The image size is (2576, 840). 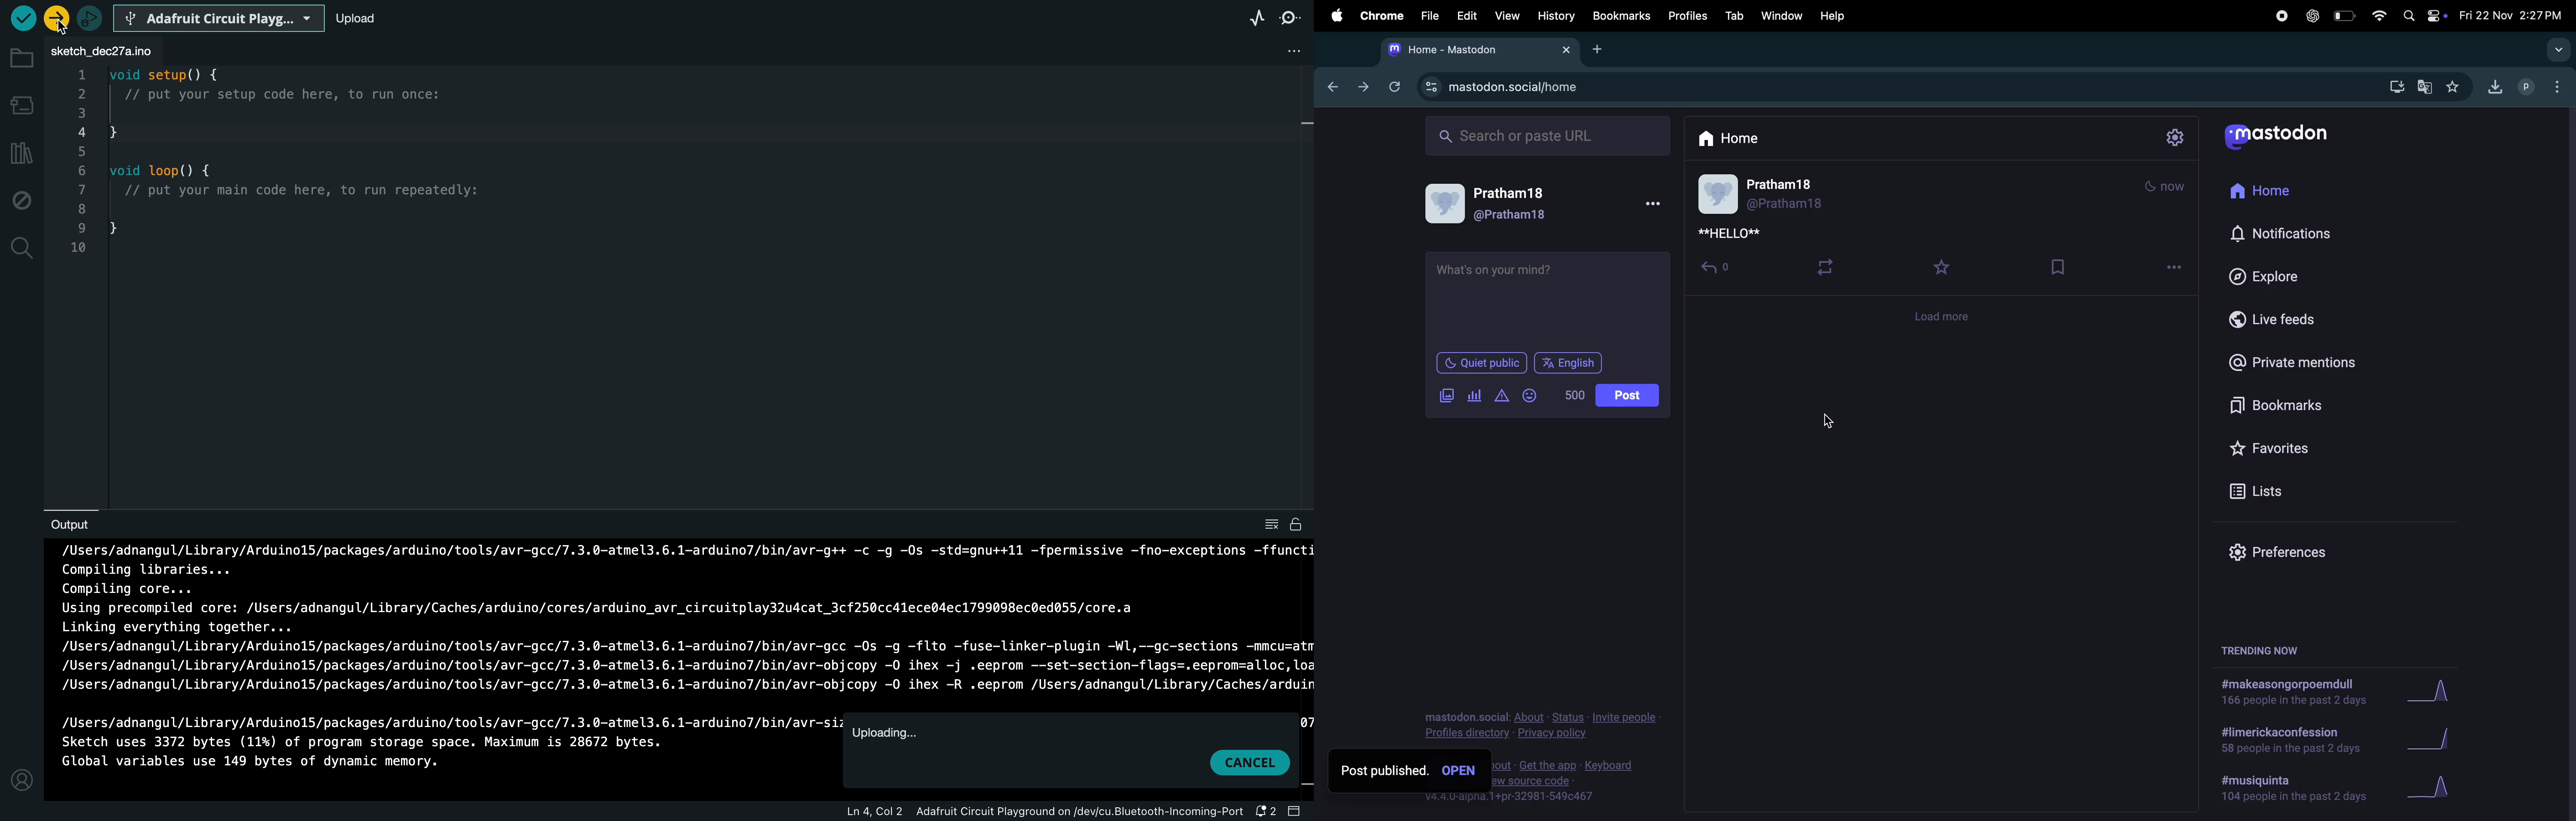 What do you see at coordinates (1548, 299) in the screenshot?
I see `textbox` at bounding box center [1548, 299].